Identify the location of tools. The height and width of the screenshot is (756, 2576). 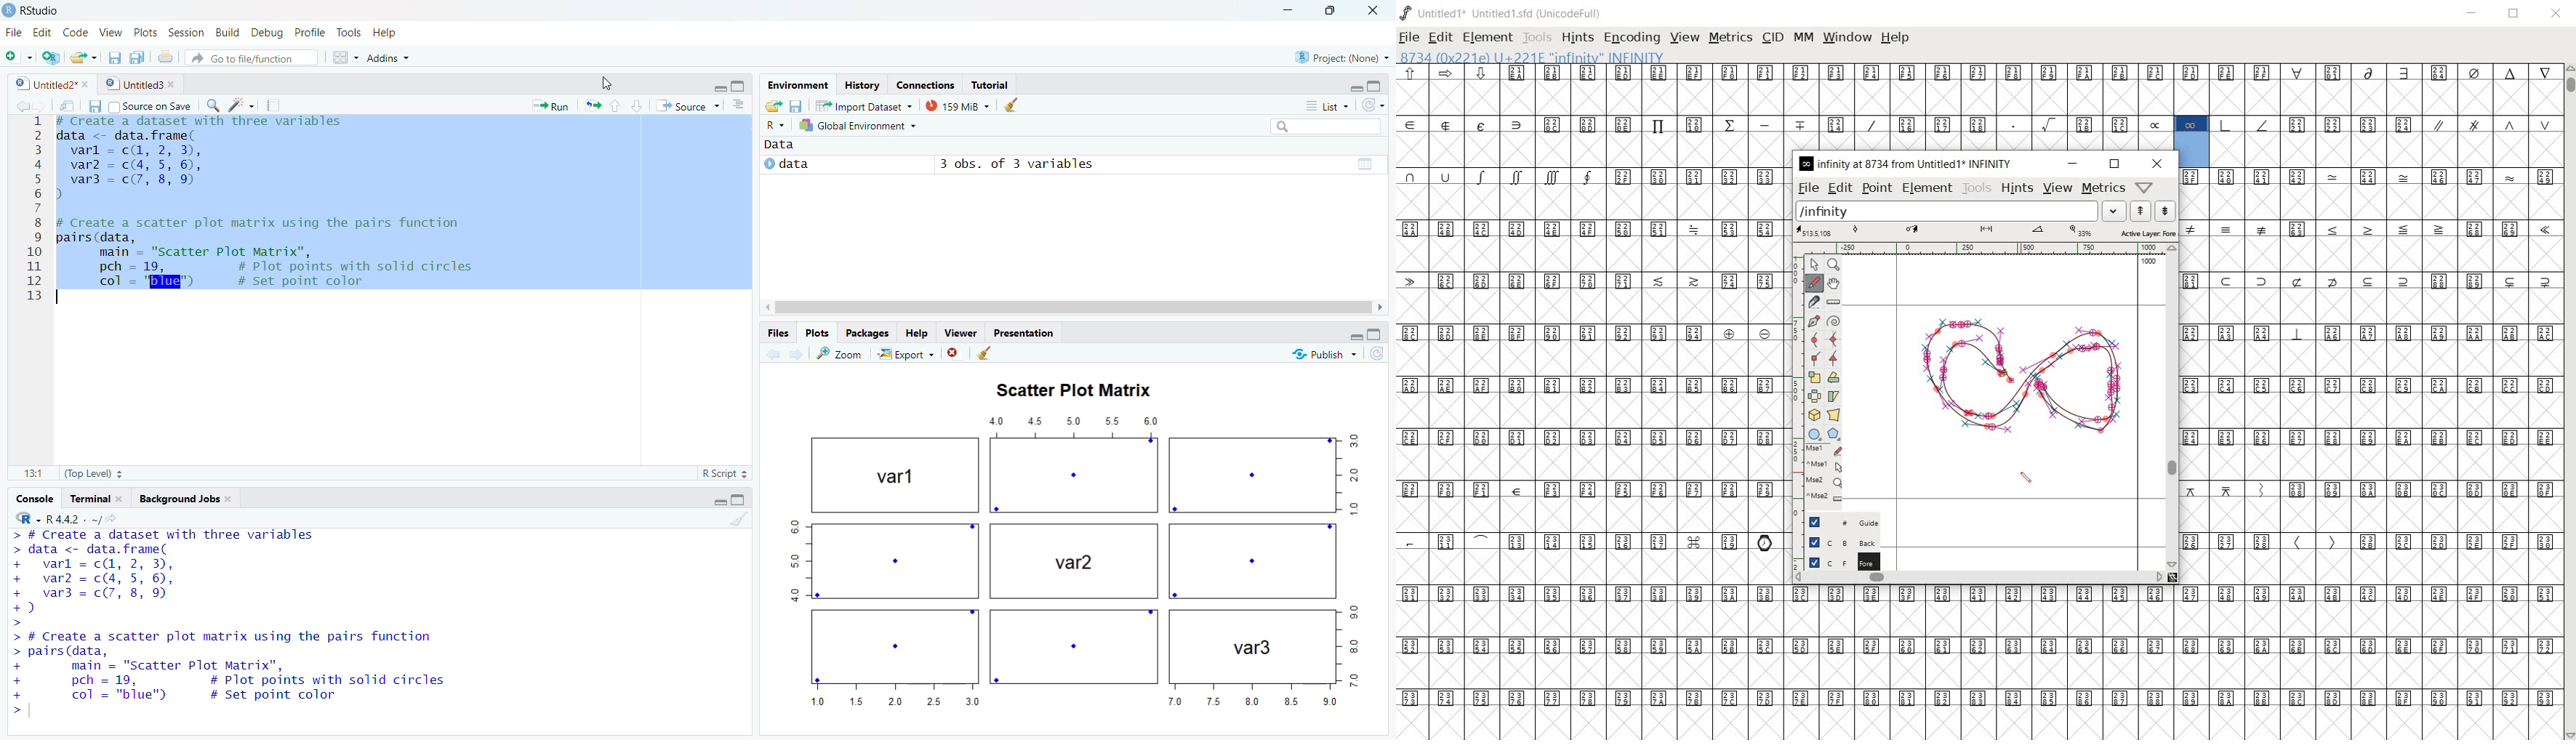
(1539, 38).